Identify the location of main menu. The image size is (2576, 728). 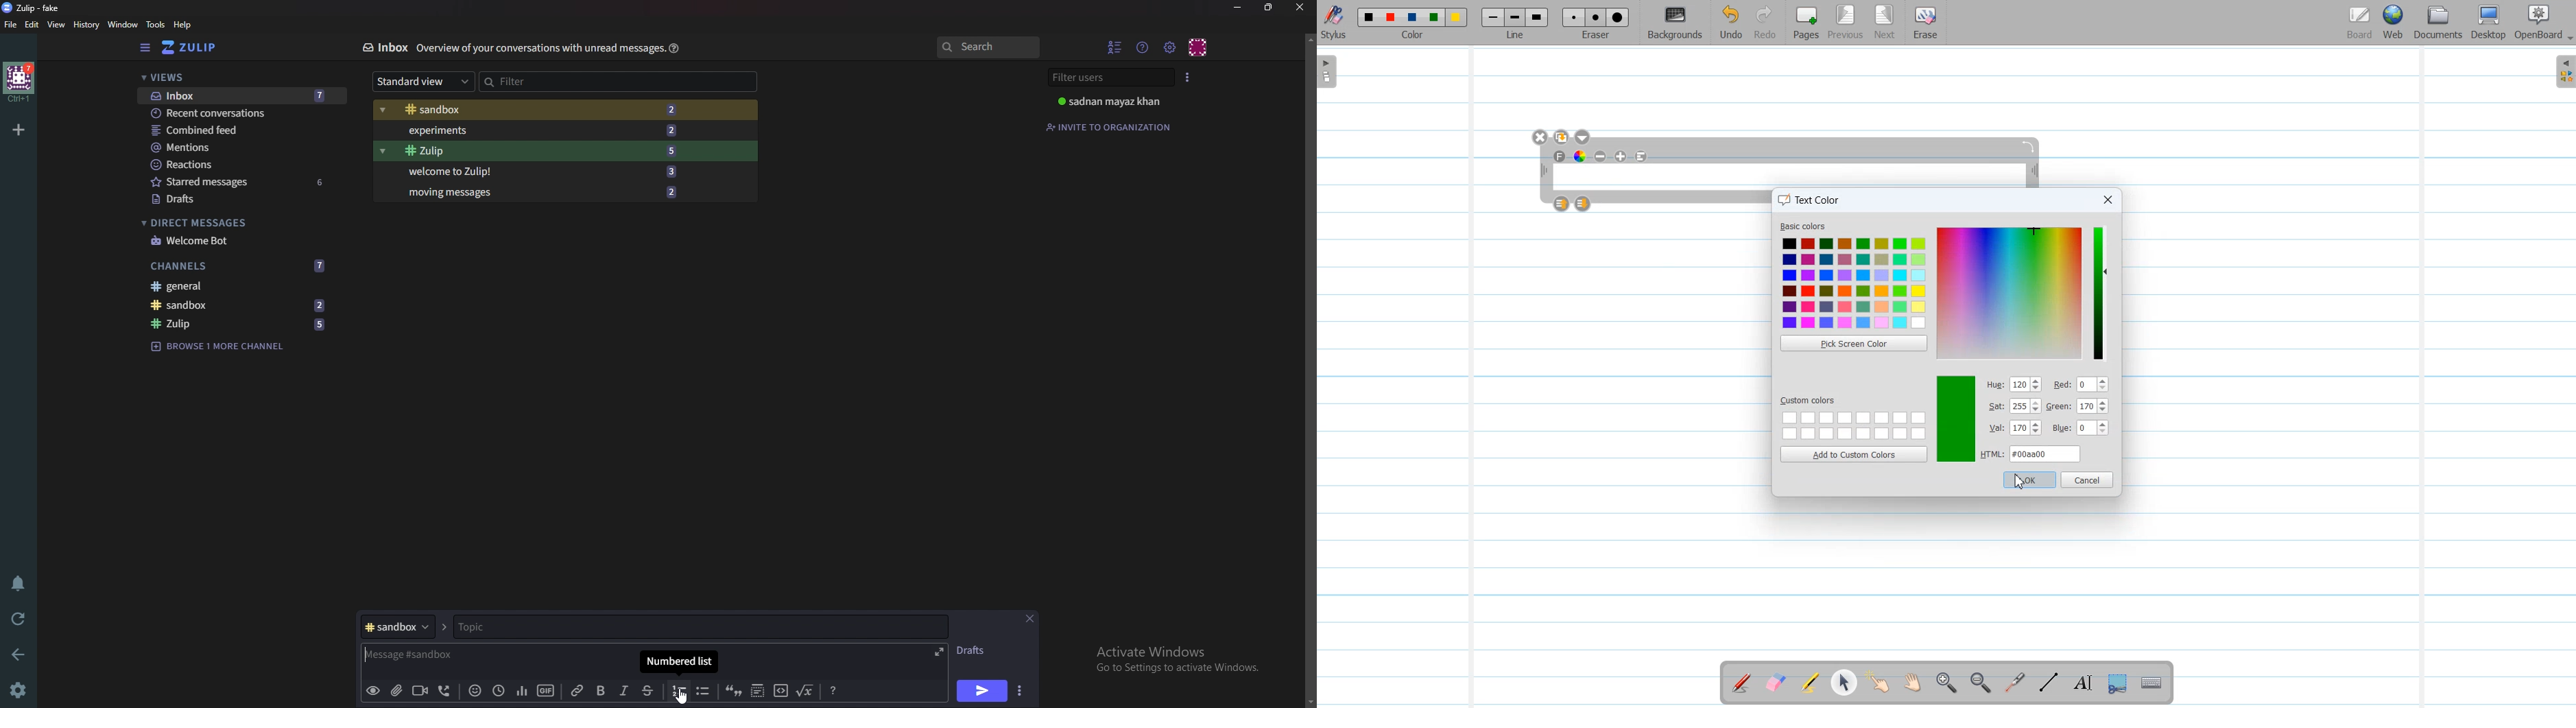
(1171, 47).